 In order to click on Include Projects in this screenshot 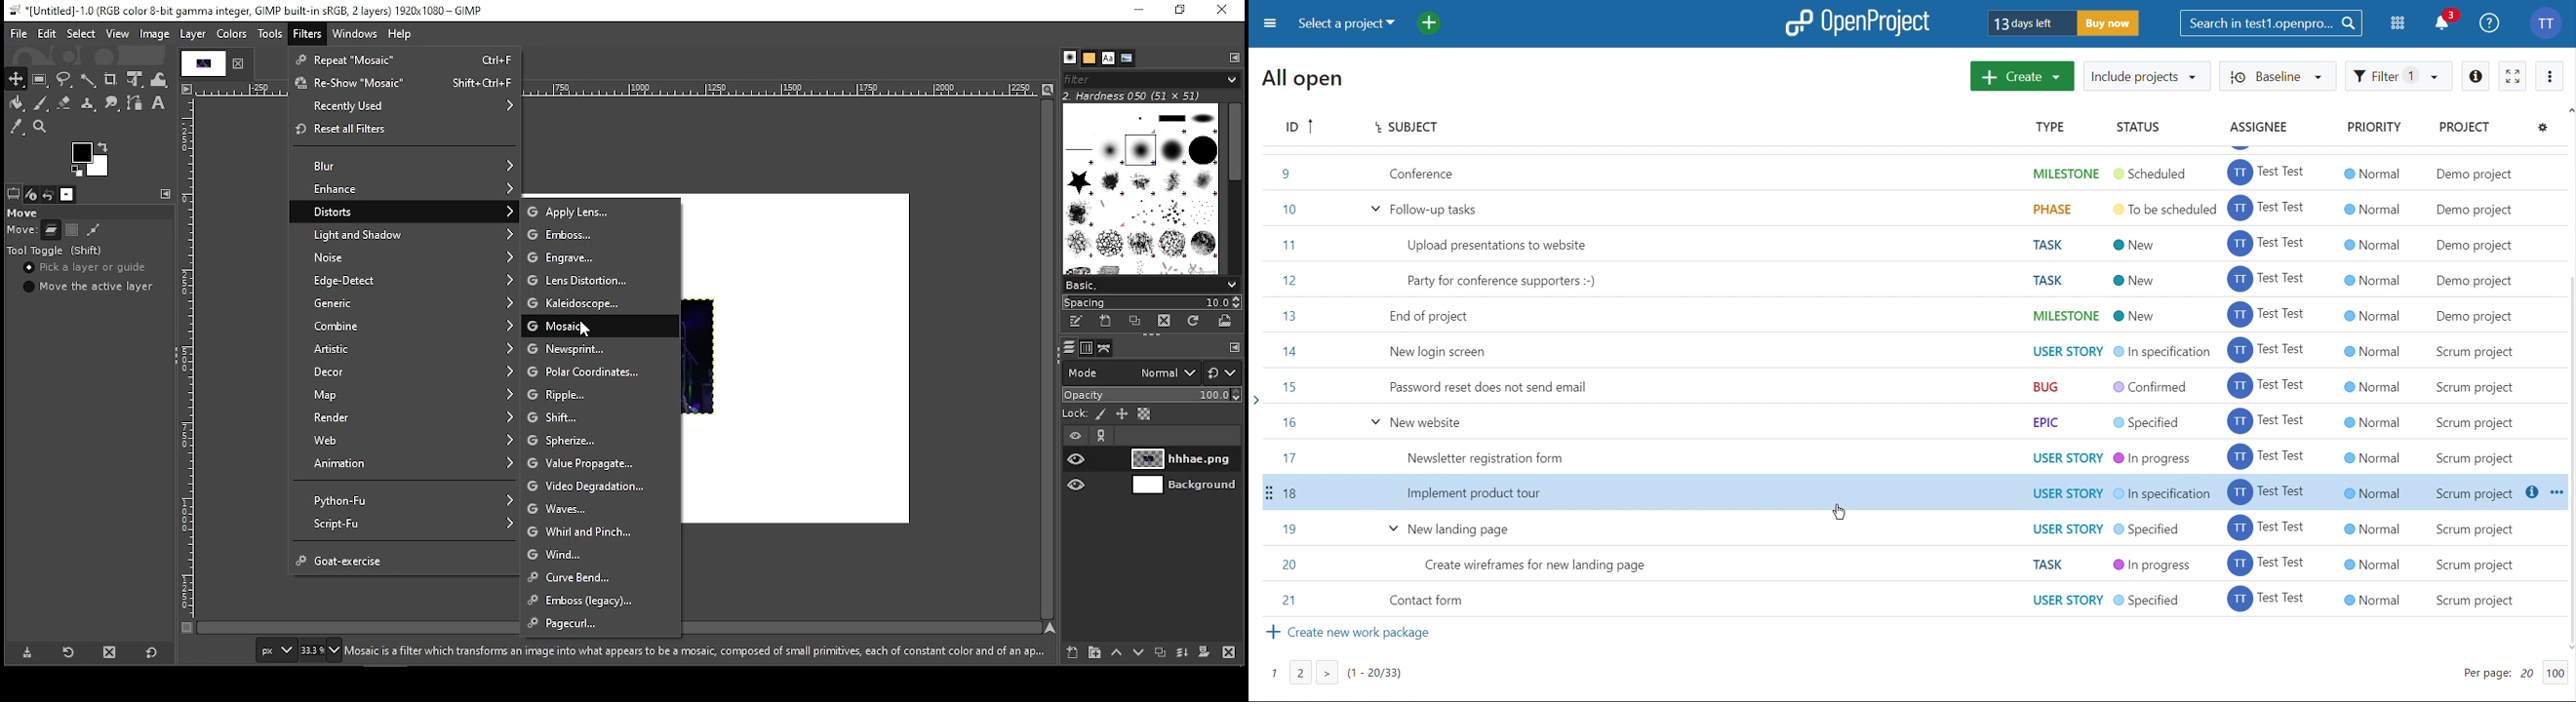, I will do `click(2147, 75)`.